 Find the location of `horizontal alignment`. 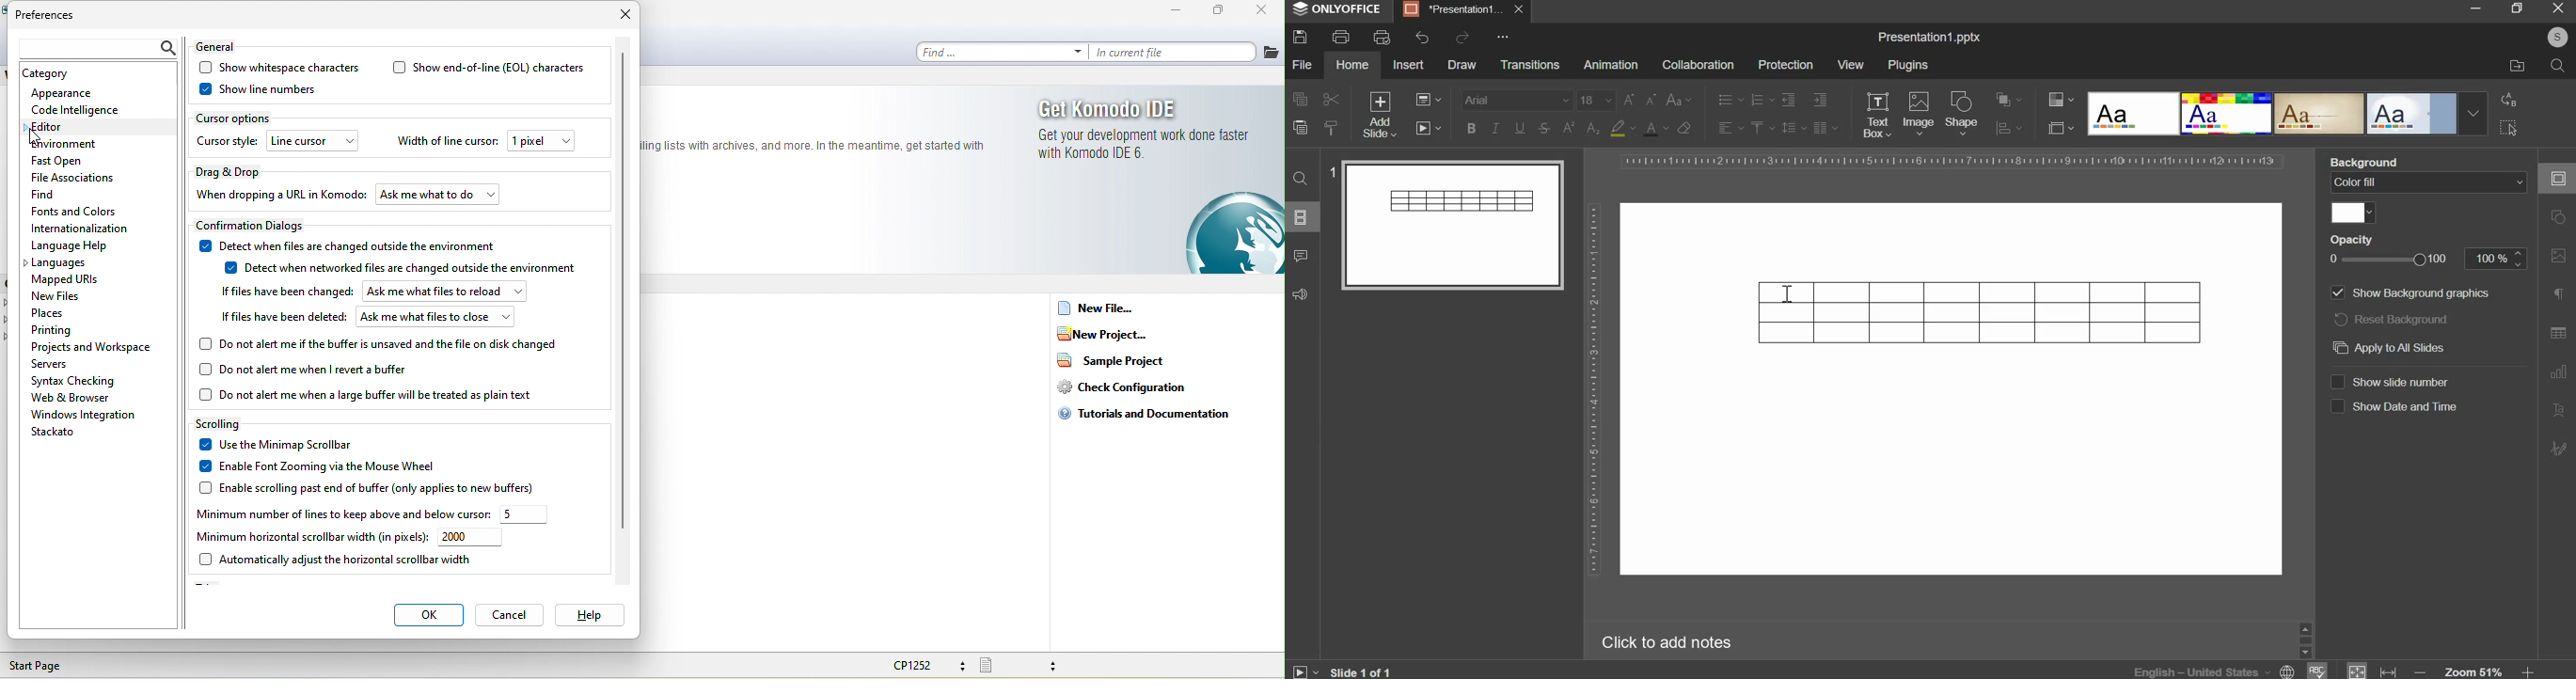

horizontal alignment is located at coordinates (1730, 128).